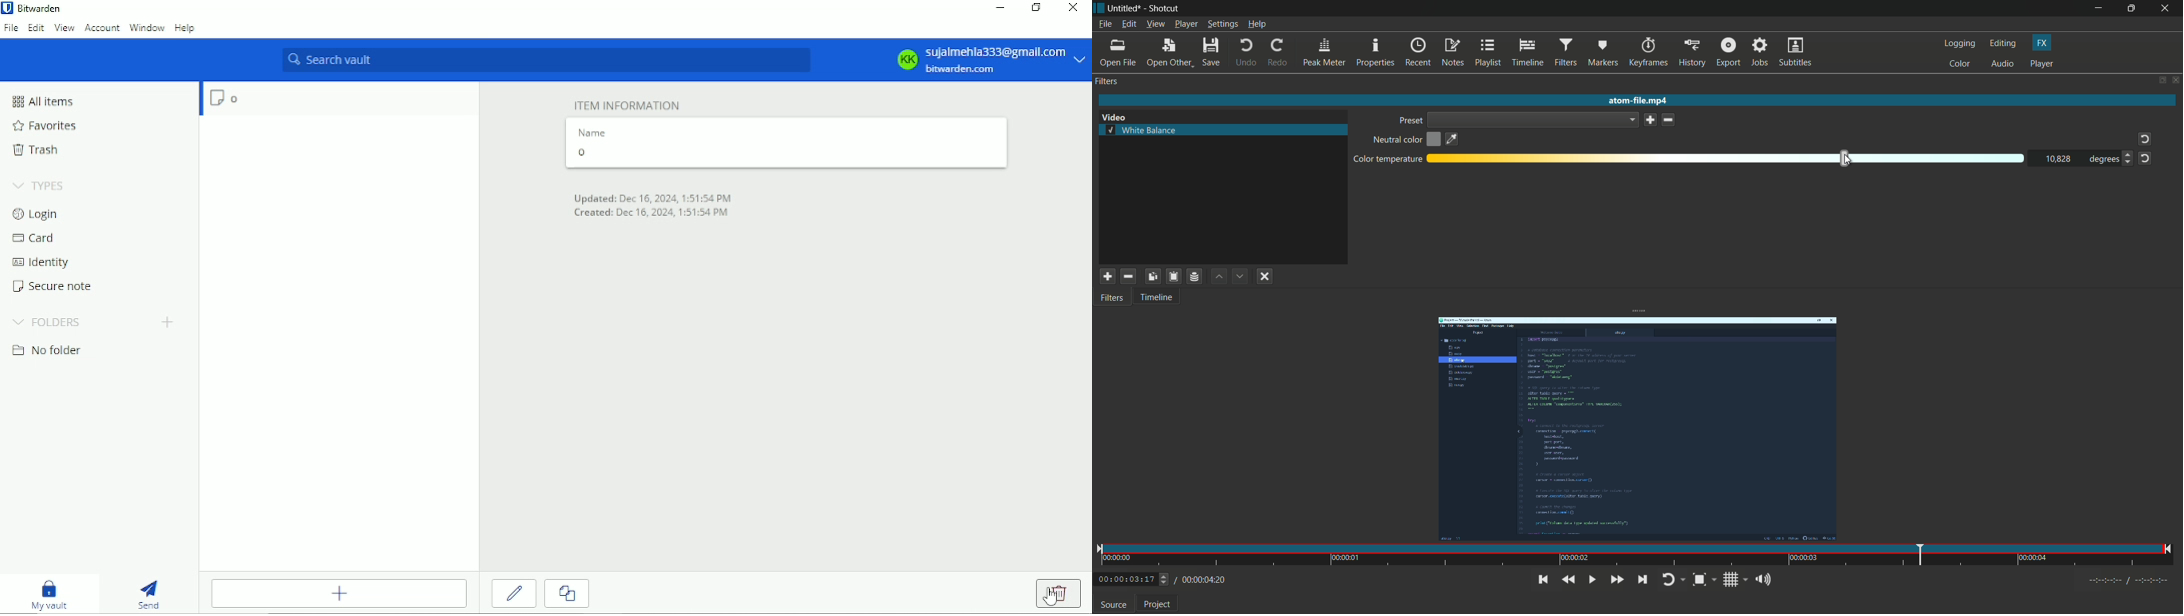 The width and height of the screenshot is (2184, 616). What do you see at coordinates (169, 322) in the screenshot?
I see `Create folder` at bounding box center [169, 322].